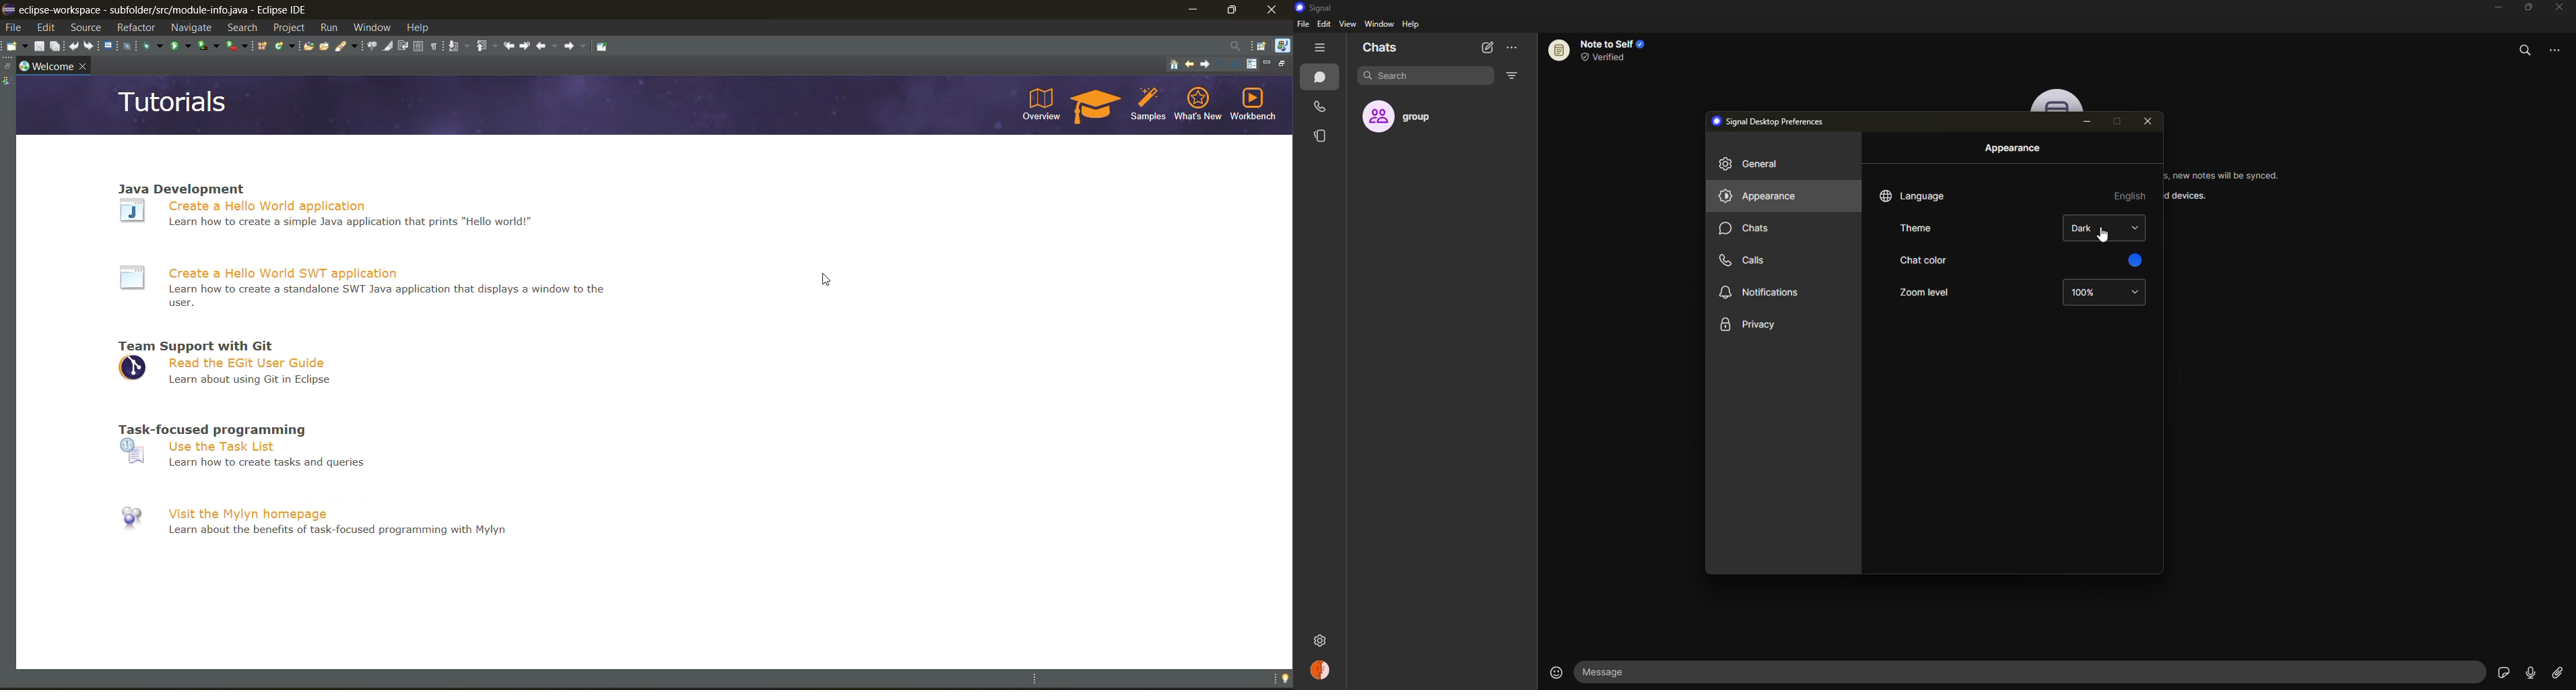 This screenshot has width=2576, height=700. What do you see at coordinates (184, 187) in the screenshot?
I see `java development` at bounding box center [184, 187].